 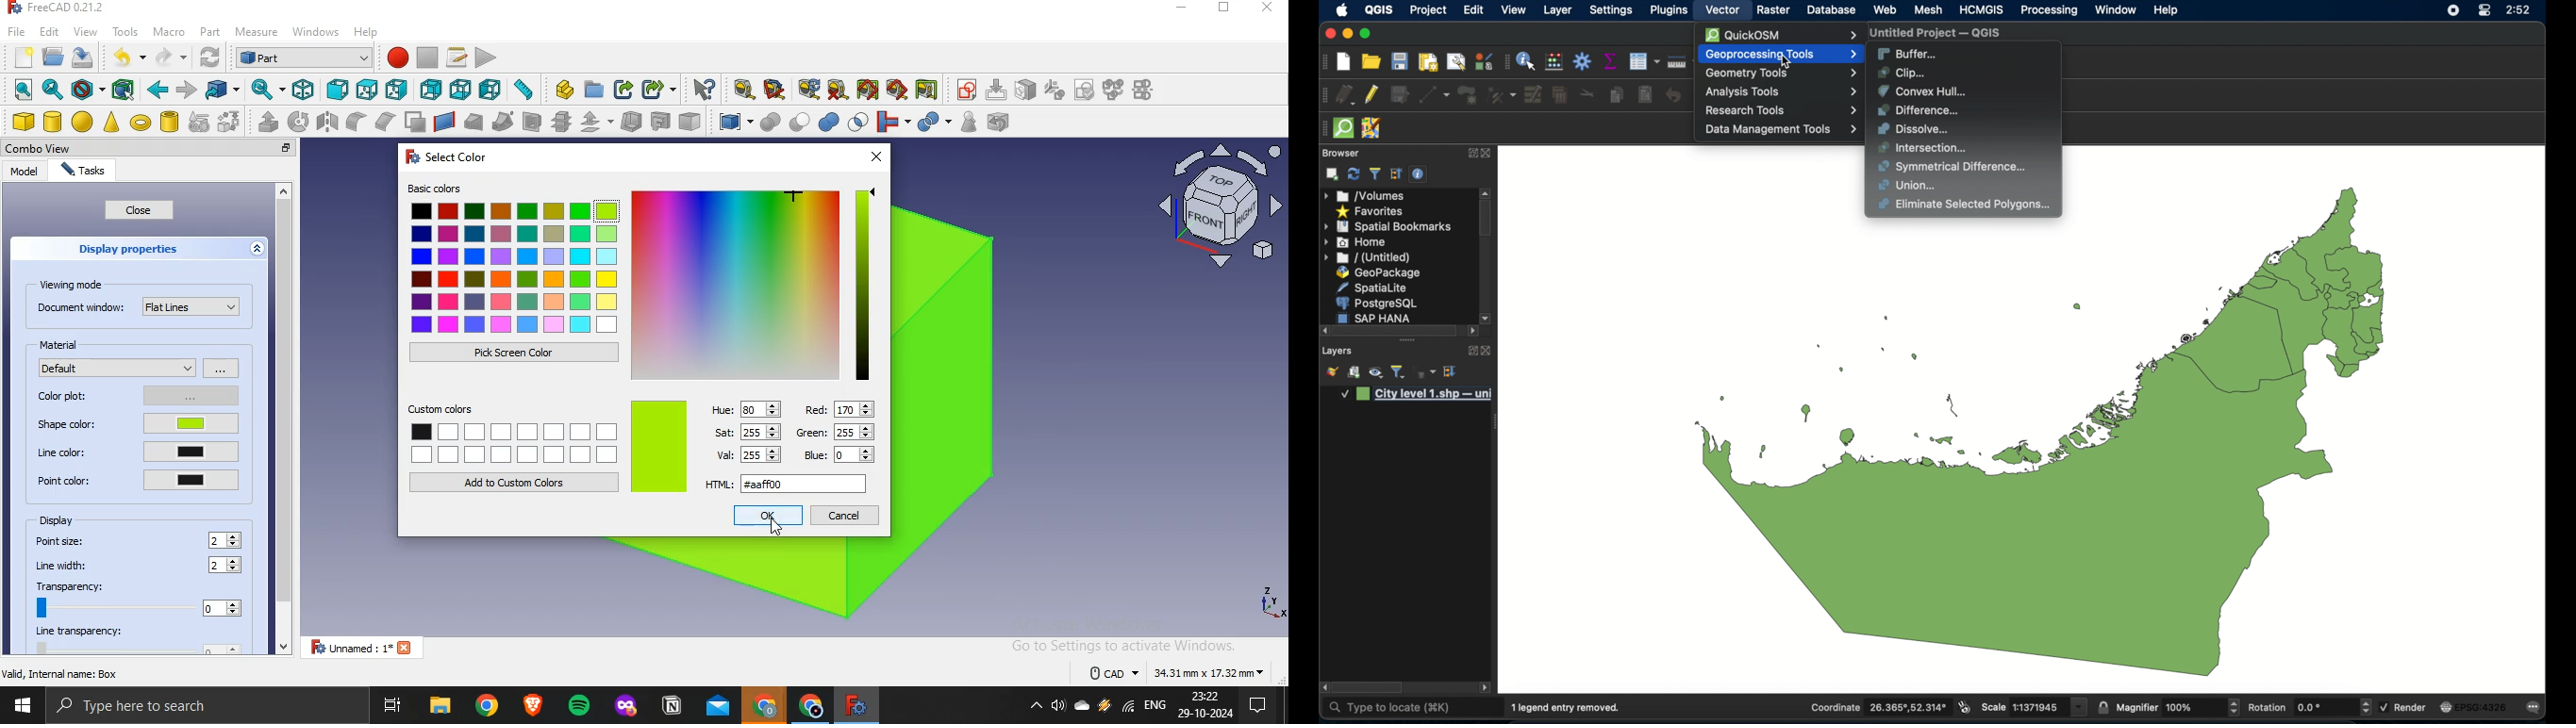 What do you see at coordinates (135, 394) in the screenshot?
I see `color plot` at bounding box center [135, 394].